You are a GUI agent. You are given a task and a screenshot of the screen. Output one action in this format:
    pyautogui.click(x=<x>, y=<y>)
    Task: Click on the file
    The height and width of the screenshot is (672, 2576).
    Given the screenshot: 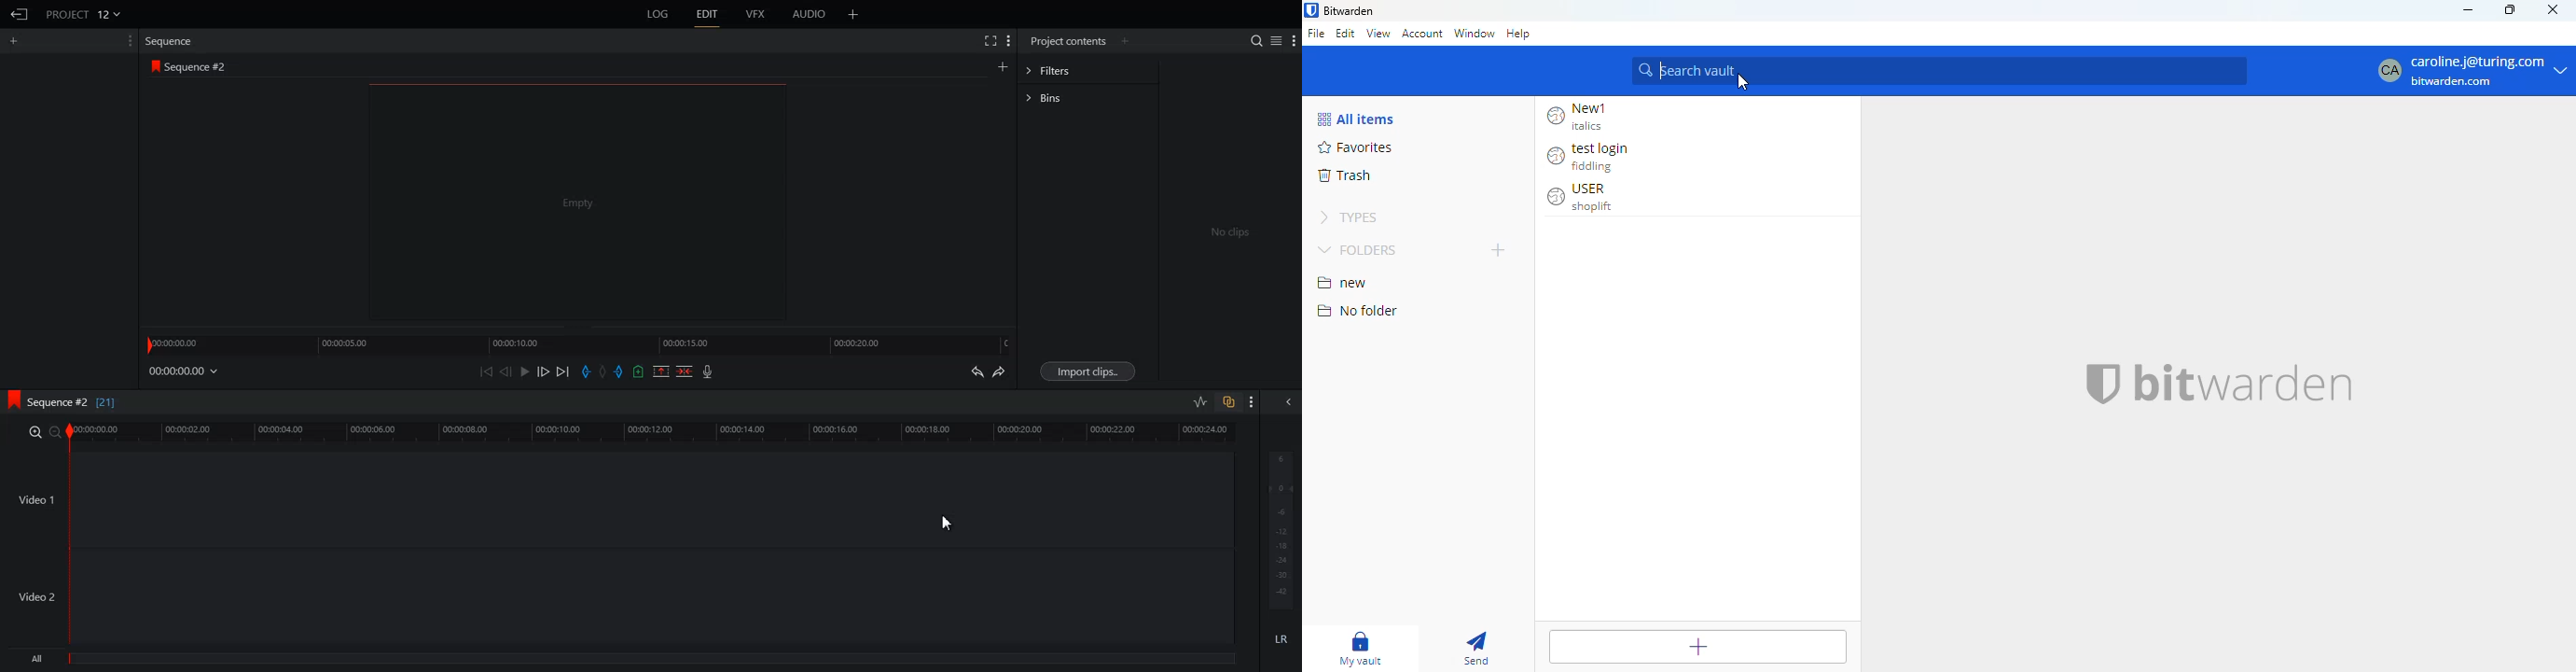 What is the action you would take?
    pyautogui.click(x=1316, y=33)
    